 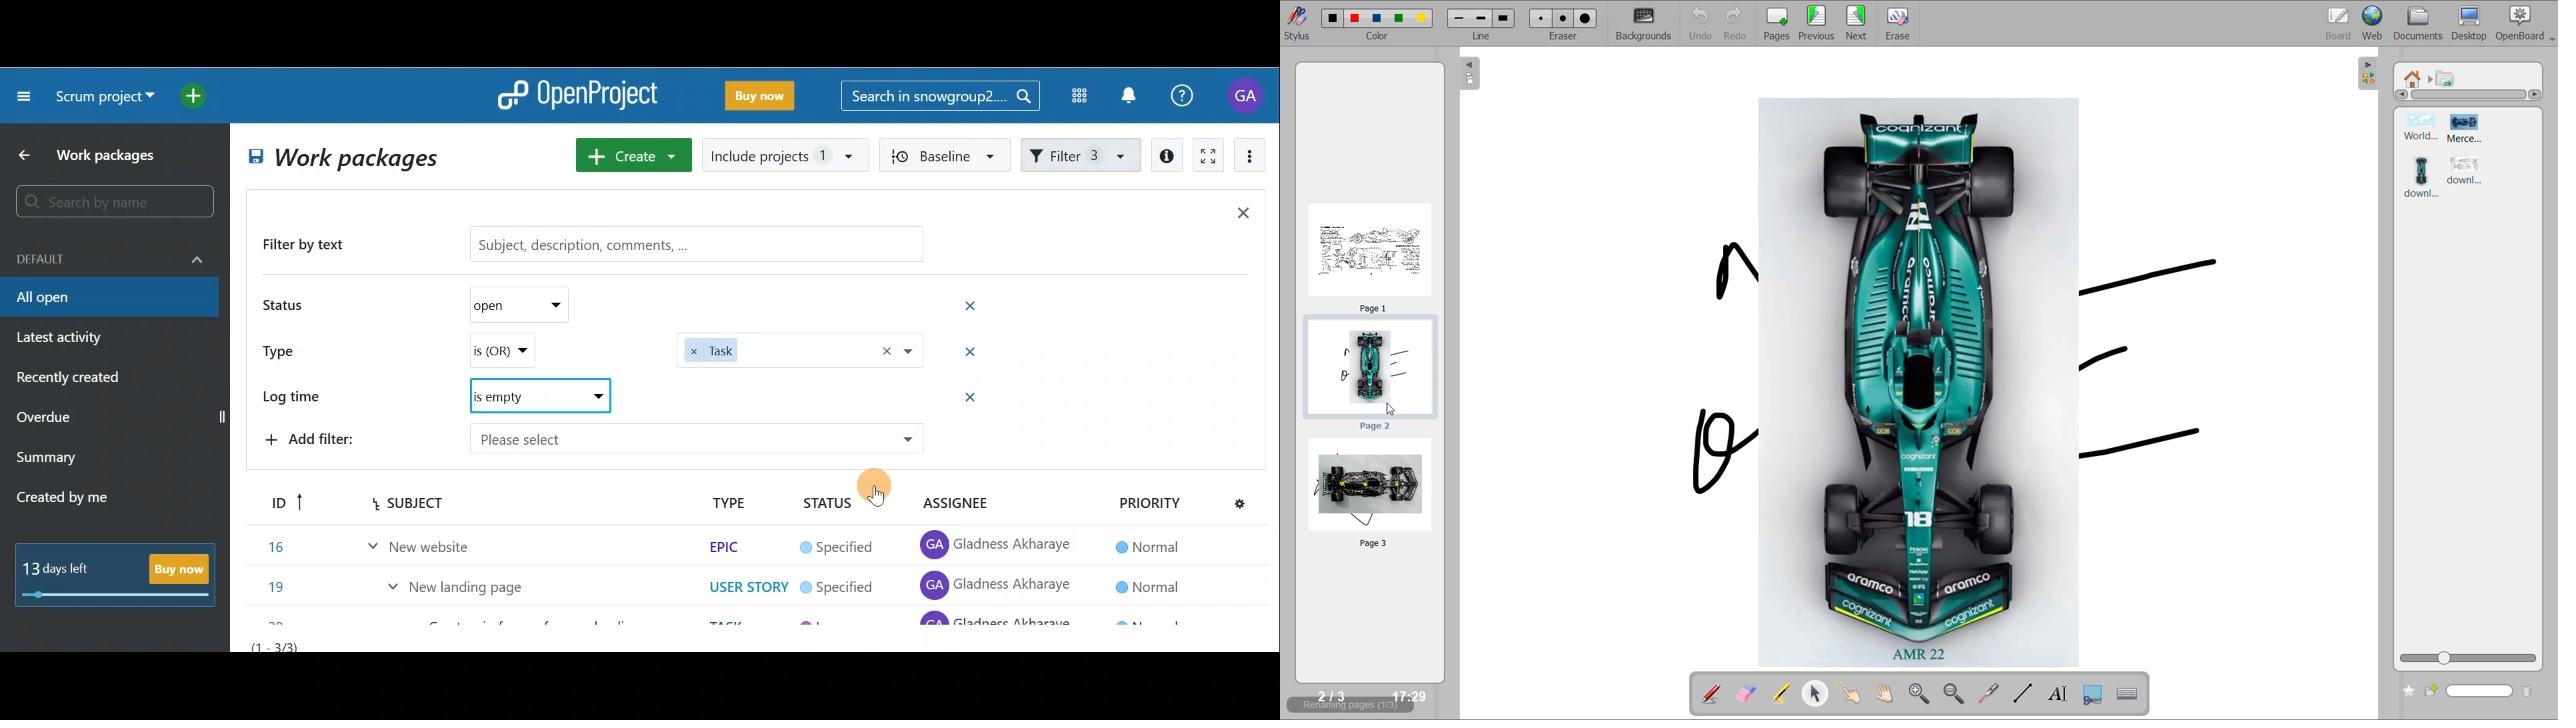 I want to click on redo, so click(x=1739, y=23).